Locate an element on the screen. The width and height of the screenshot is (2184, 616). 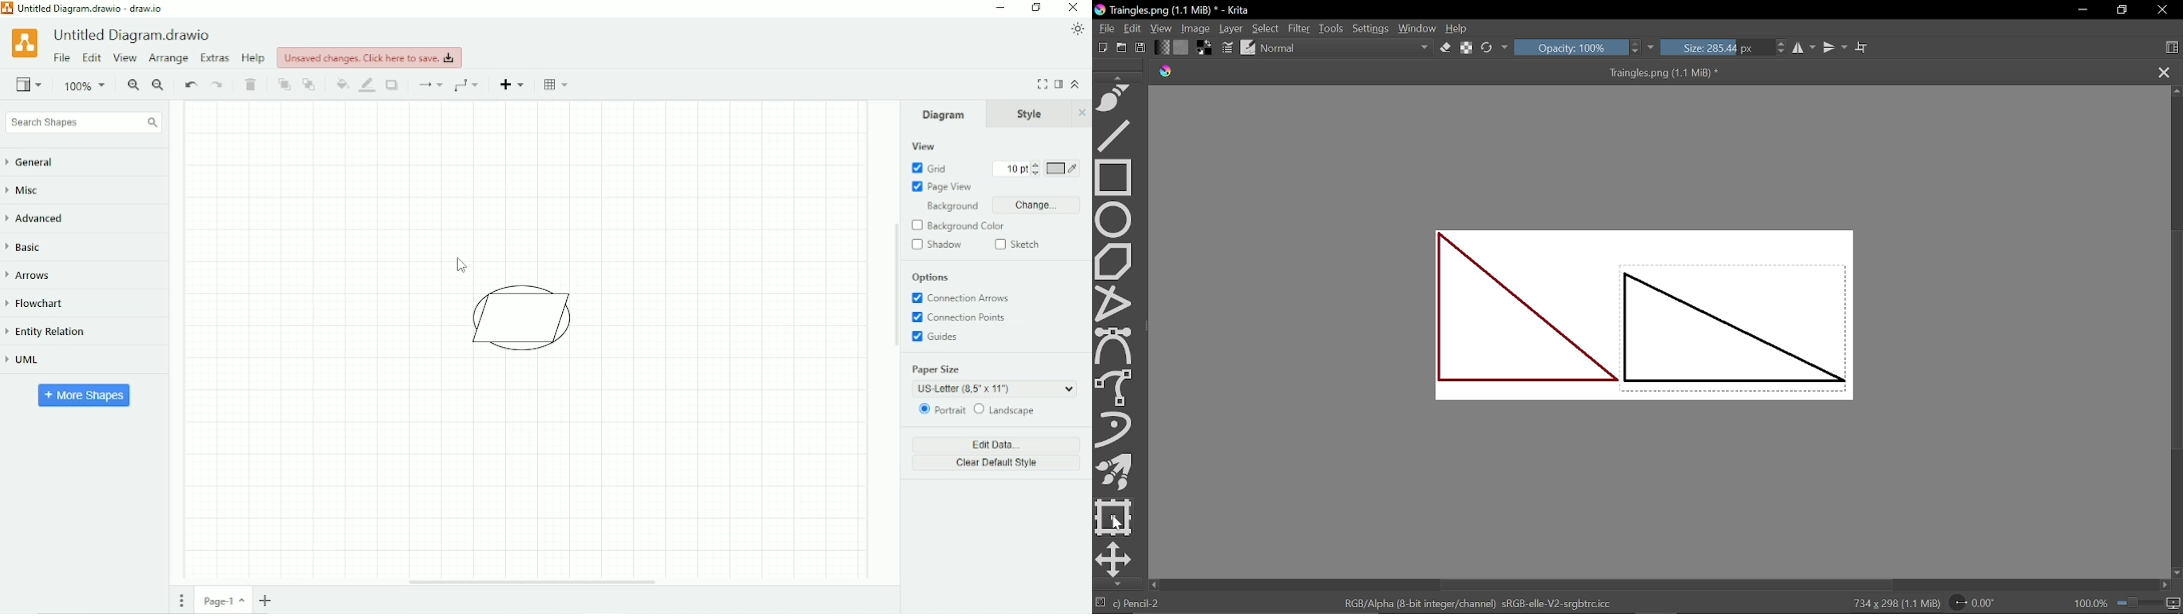
To front is located at coordinates (284, 85).